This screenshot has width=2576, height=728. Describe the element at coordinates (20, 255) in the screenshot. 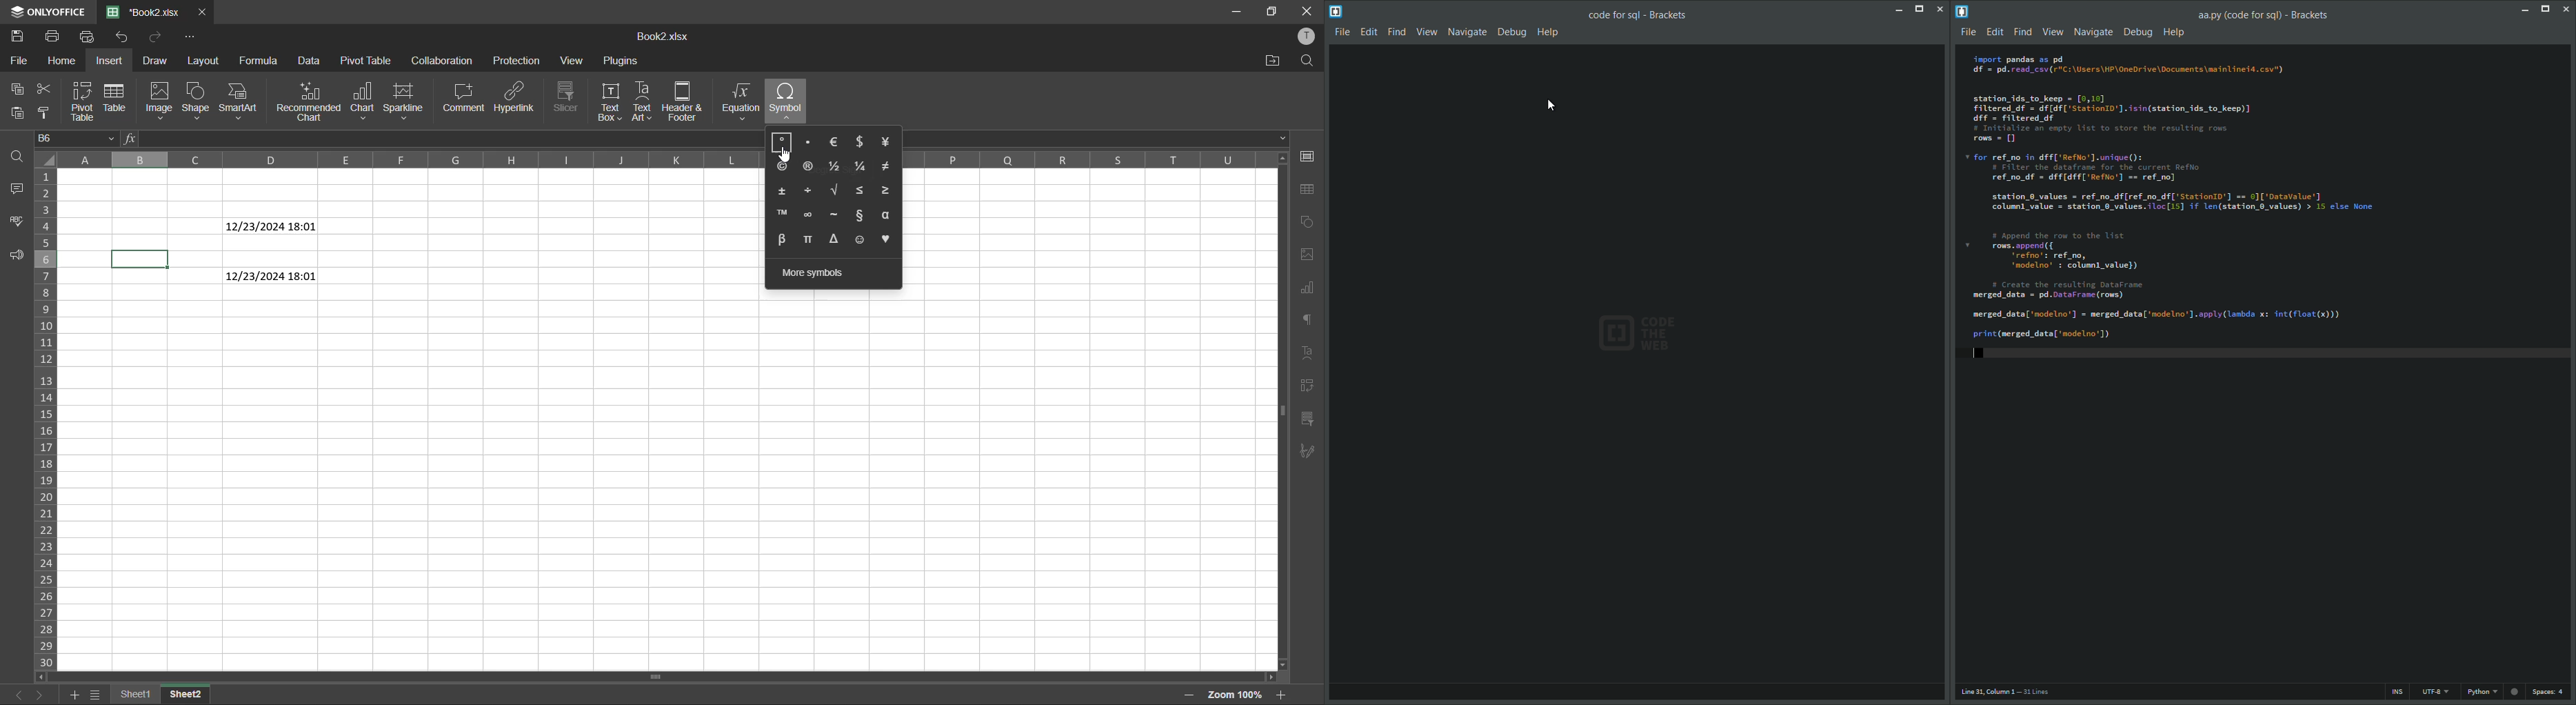

I see `feedback` at that location.